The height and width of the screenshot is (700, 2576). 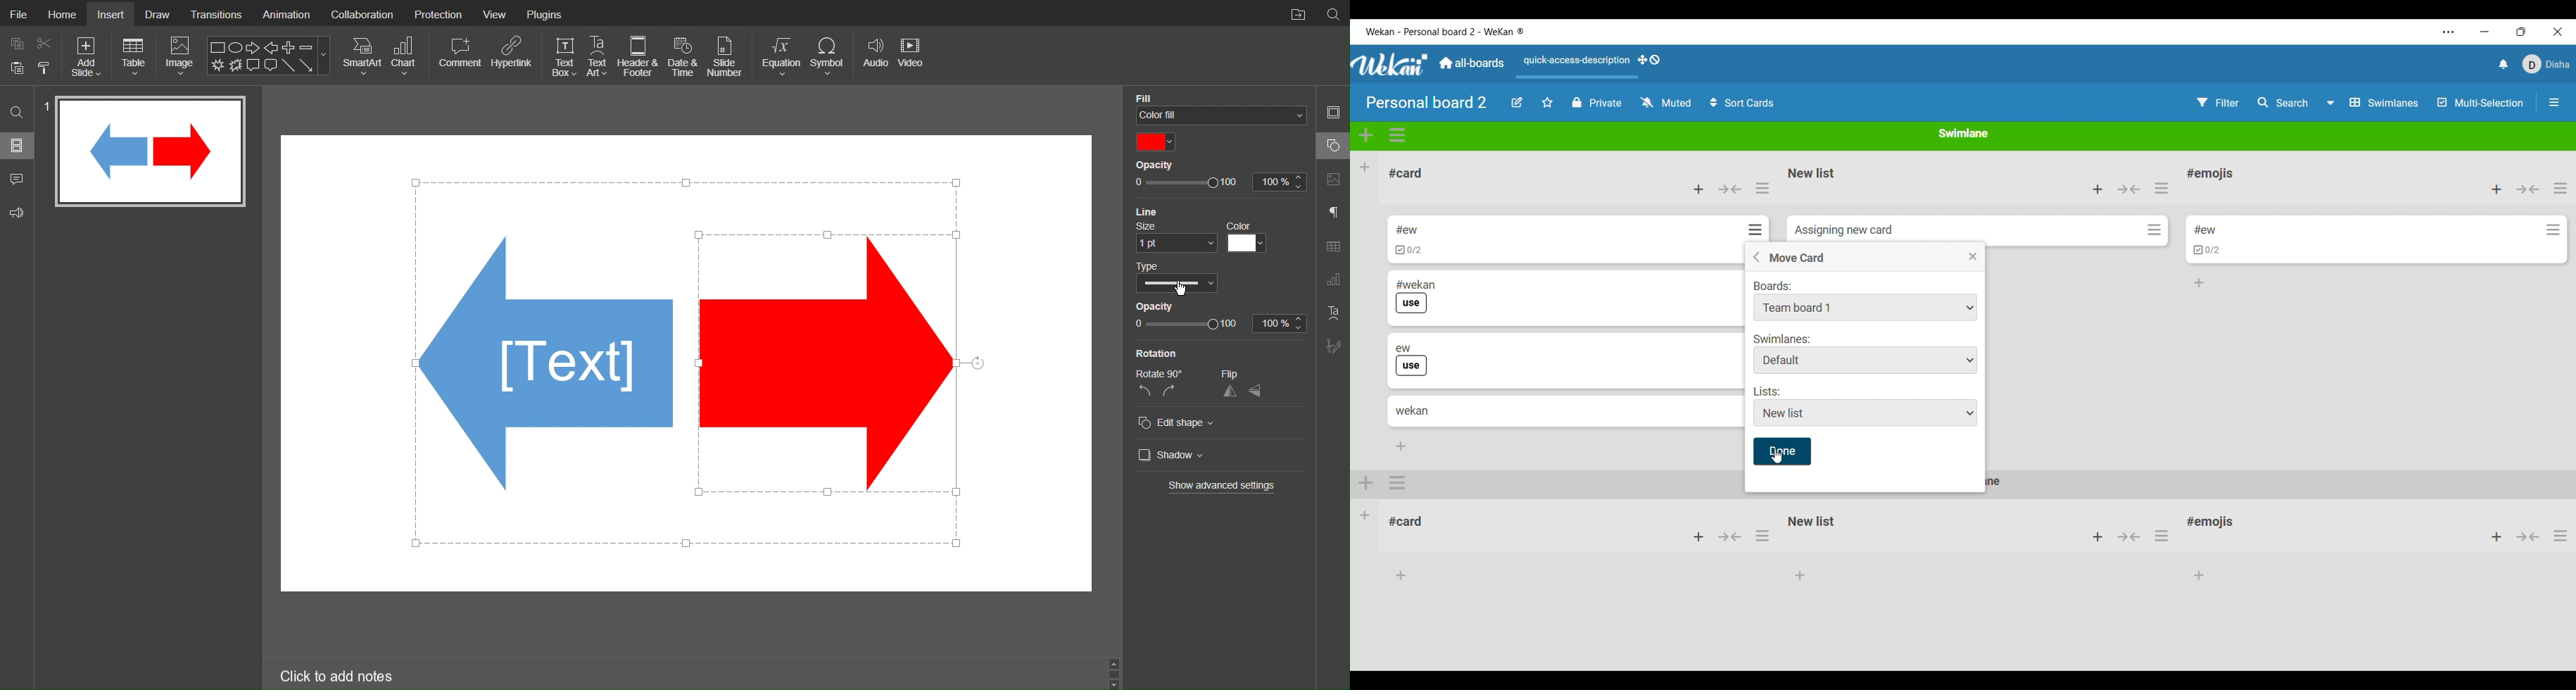 I want to click on up, so click(x=1116, y=663).